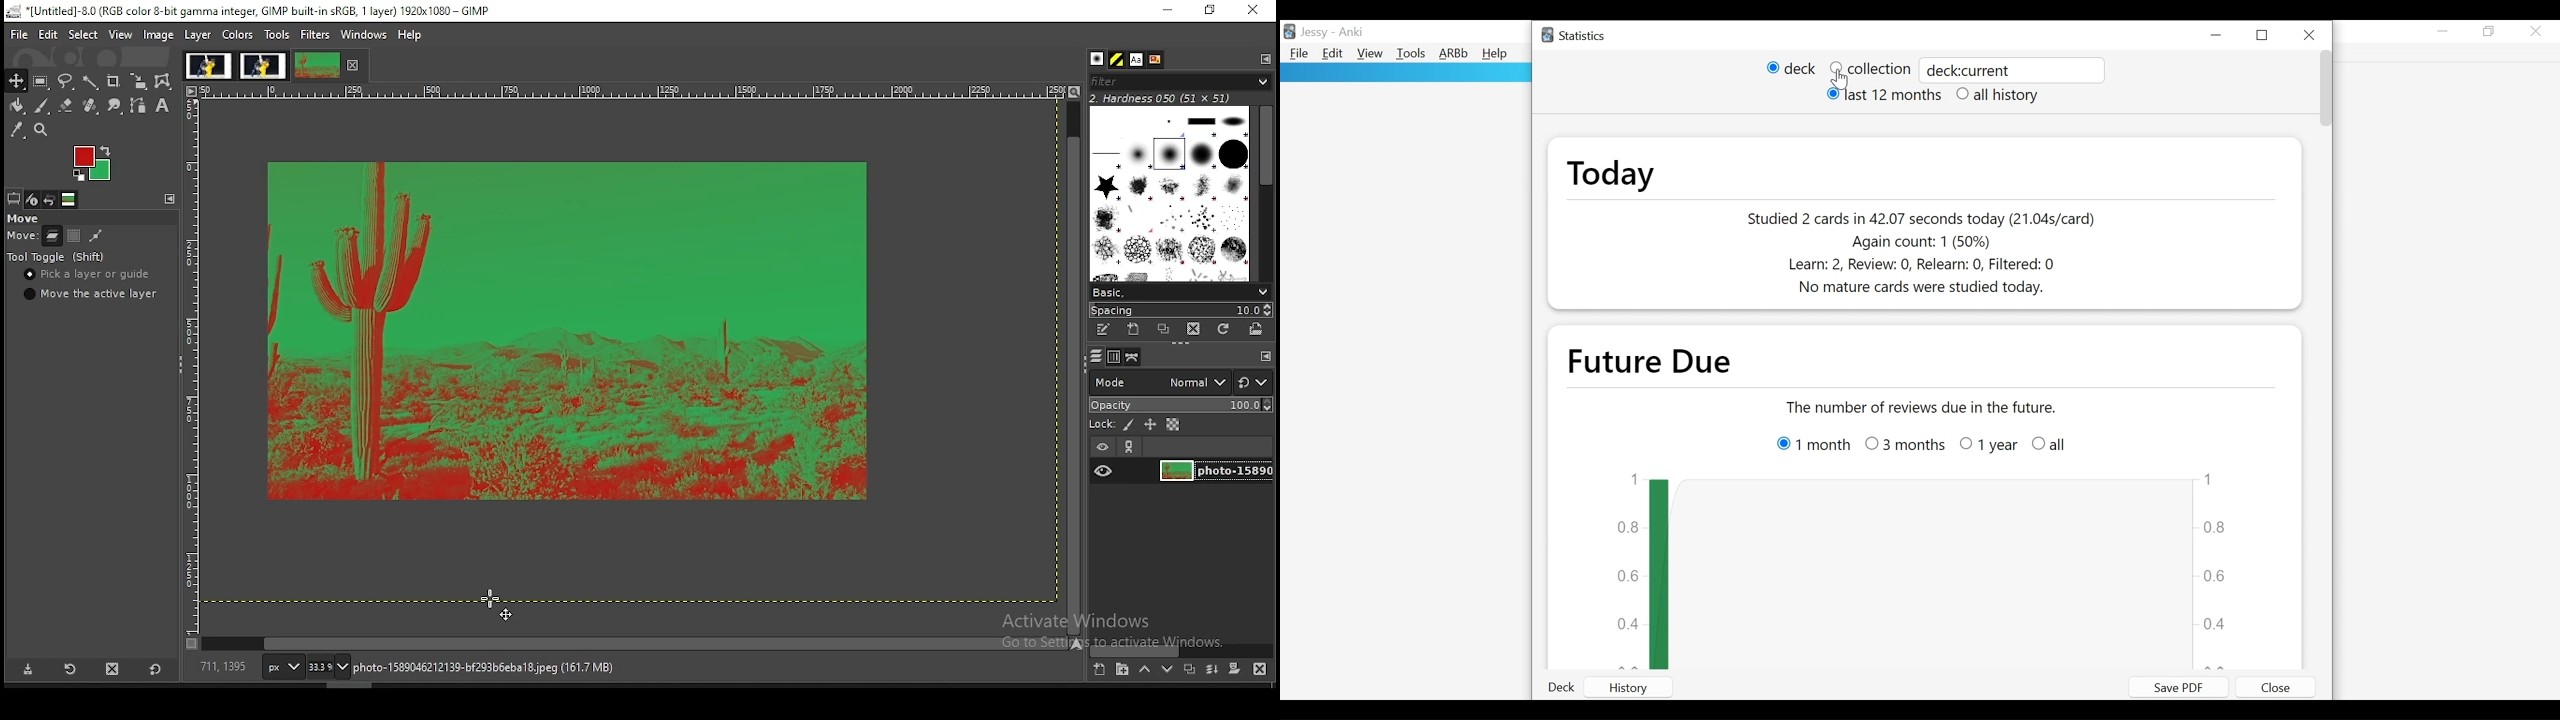 This screenshot has width=2576, height=728. Describe the element at coordinates (164, 106) in the screenshot. I see `text tool` at that location.